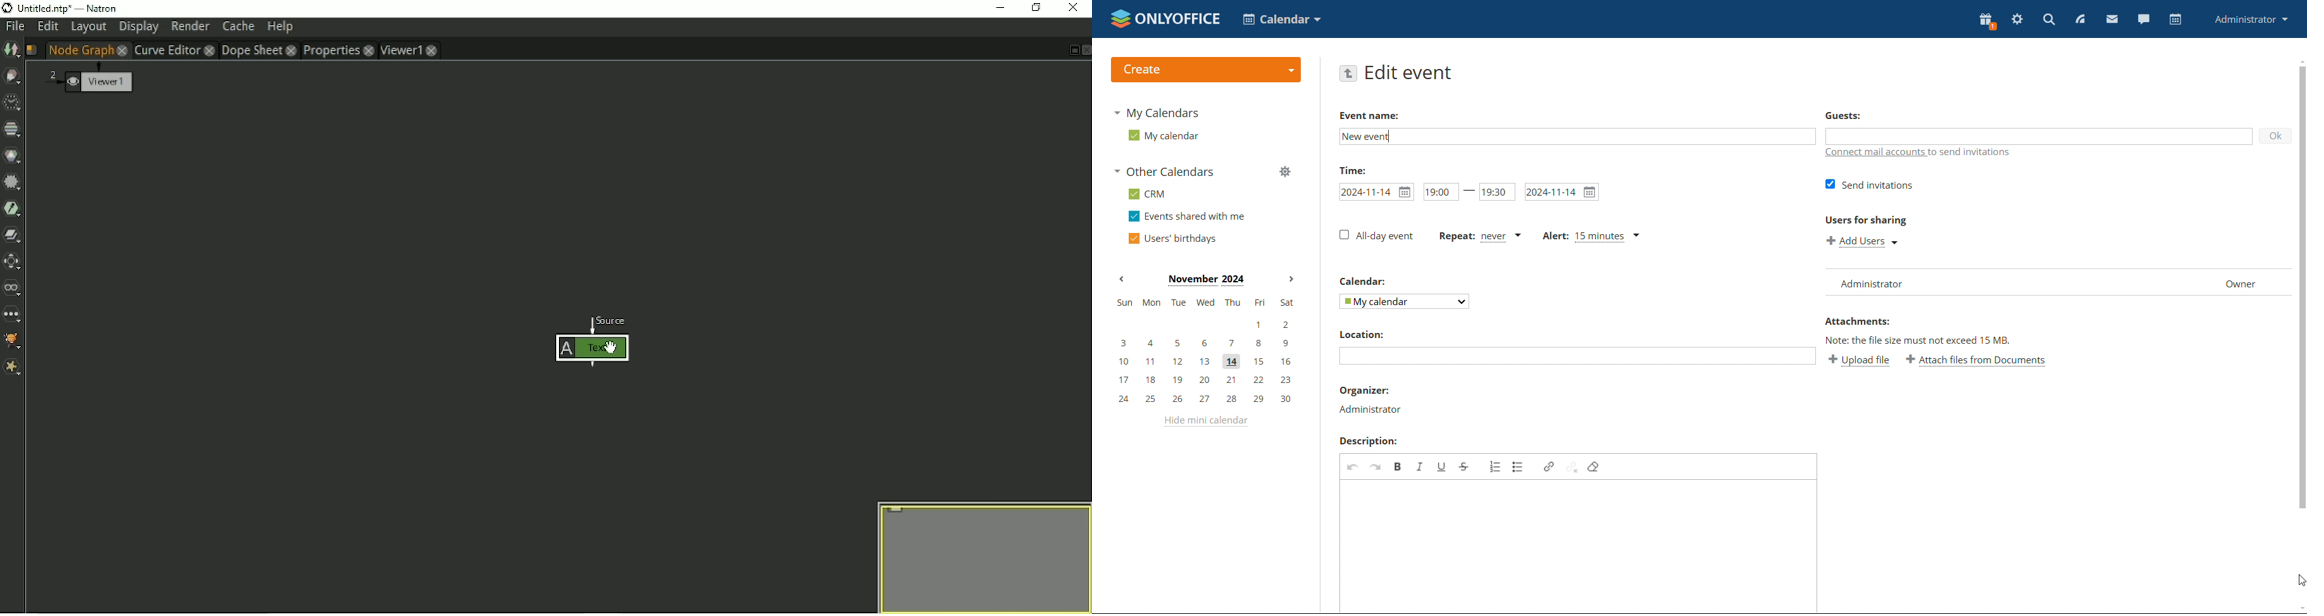  Describe the element at coordinates (1863, 322) in the screenshot. I see `attachments` at that location.